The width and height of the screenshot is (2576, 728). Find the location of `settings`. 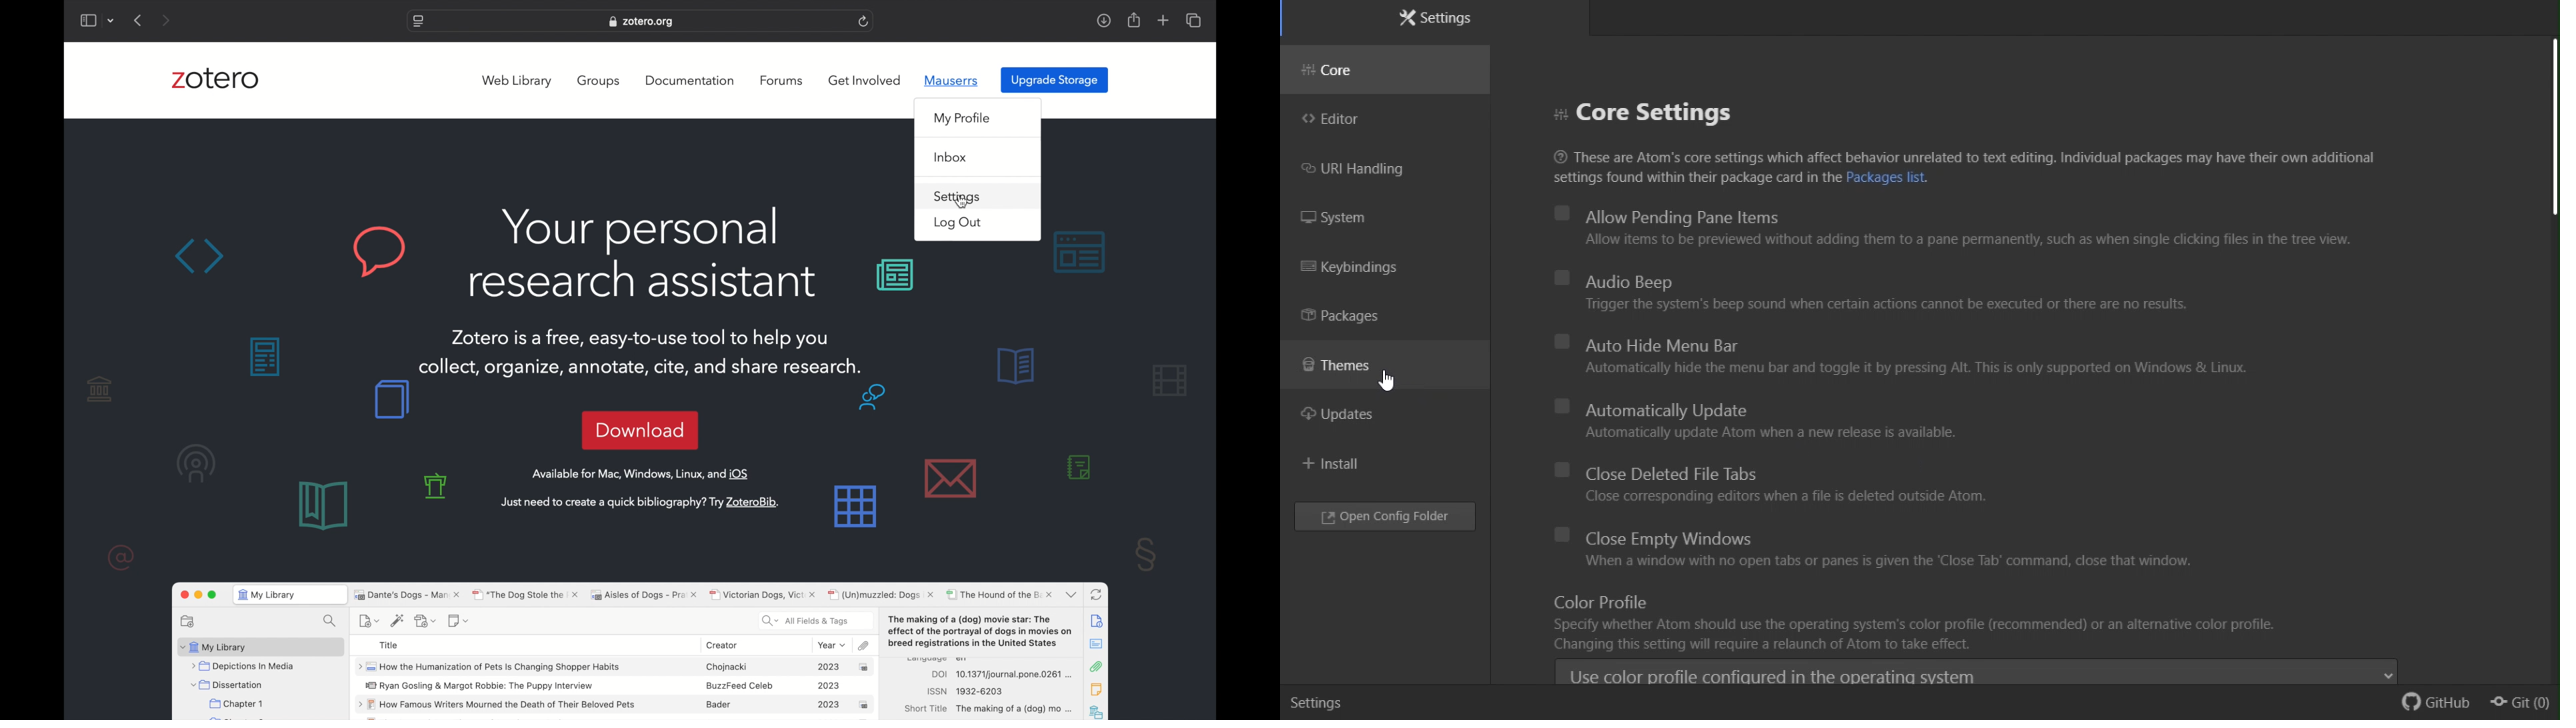

settings is located at coordinates (959, 197).